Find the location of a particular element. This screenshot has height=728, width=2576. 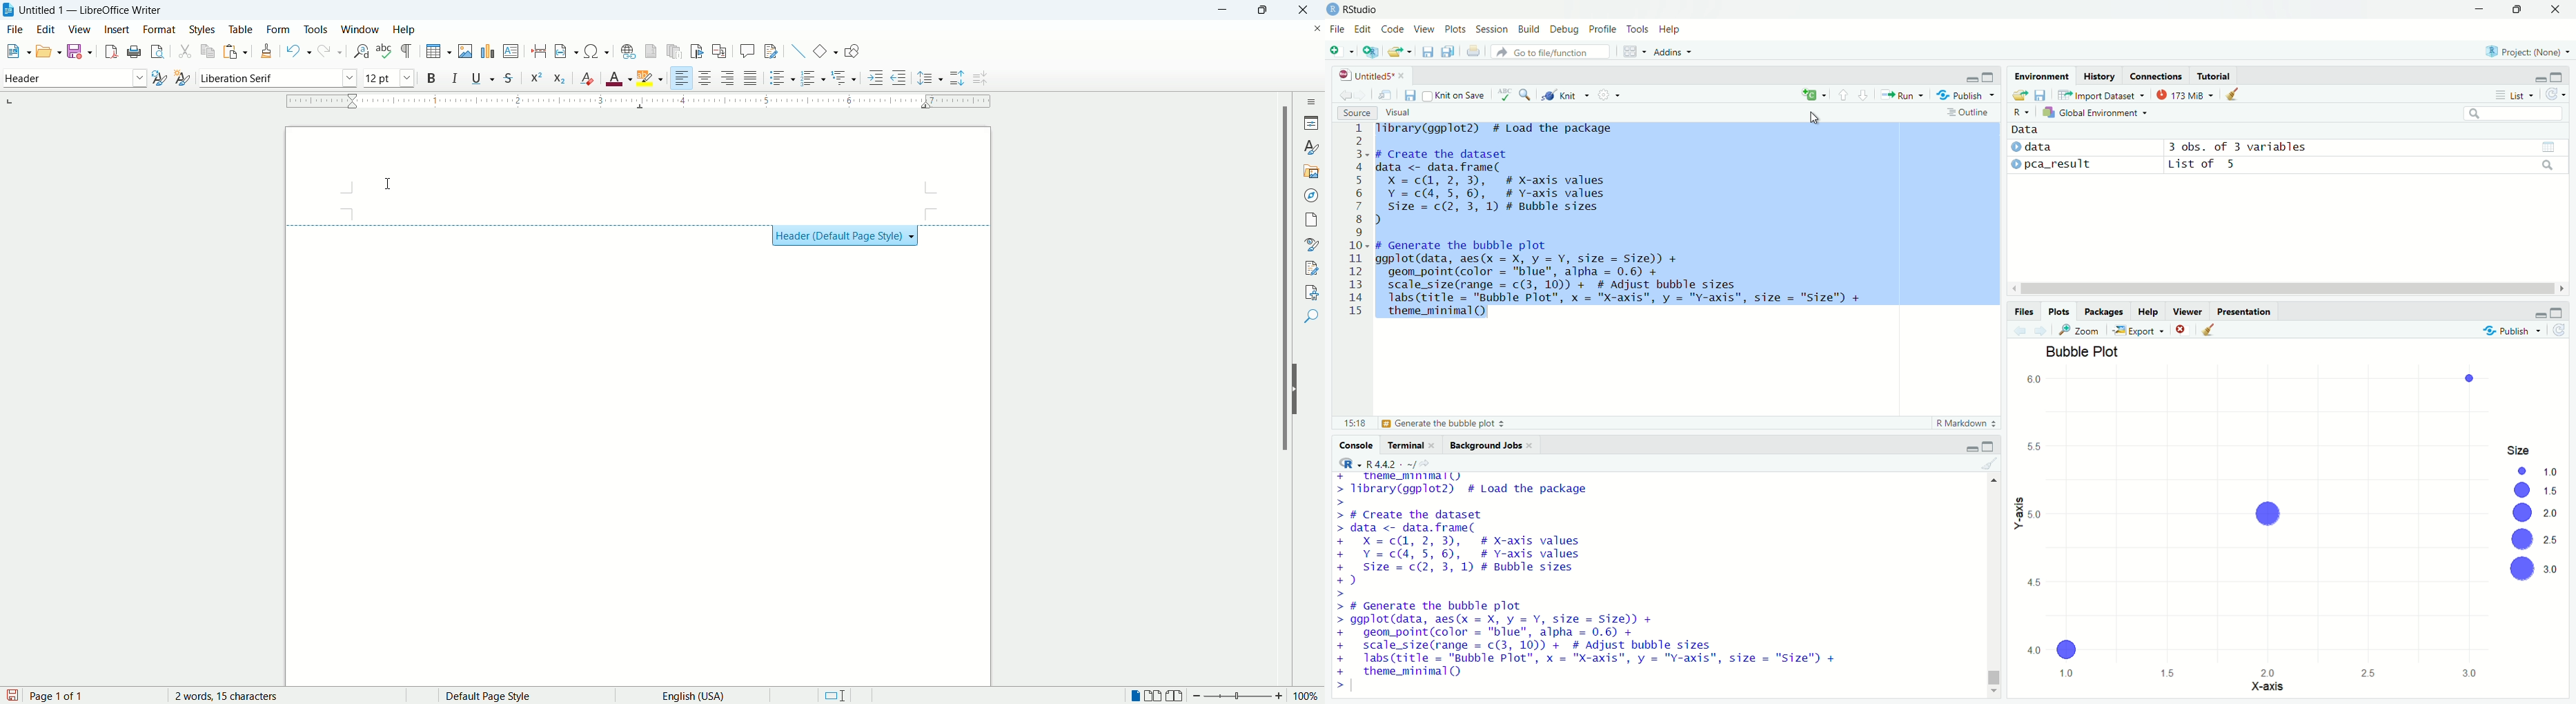

zoom percent is located at coordinates (1308, 696).